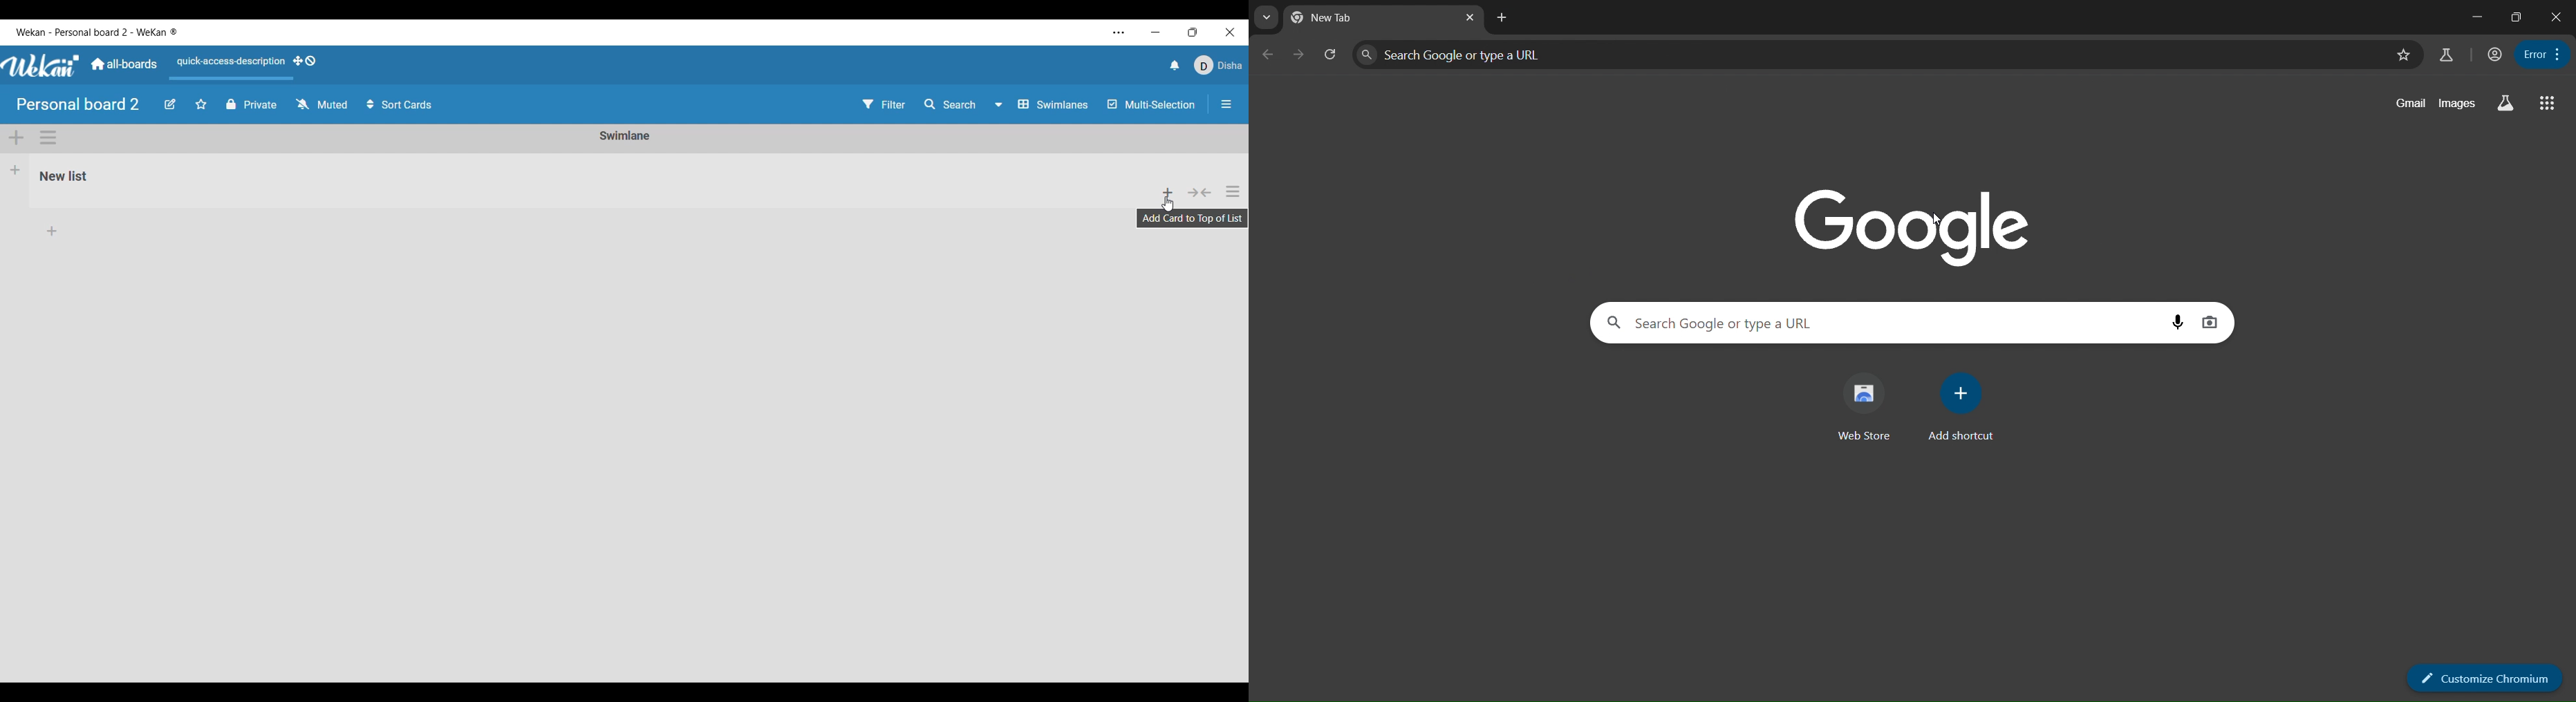 This screenshot has height=728, width=2576. What do you see at coordinates (1331, 53) in the screenshot?
I see `reload page` at bounding box center [1331, 53].